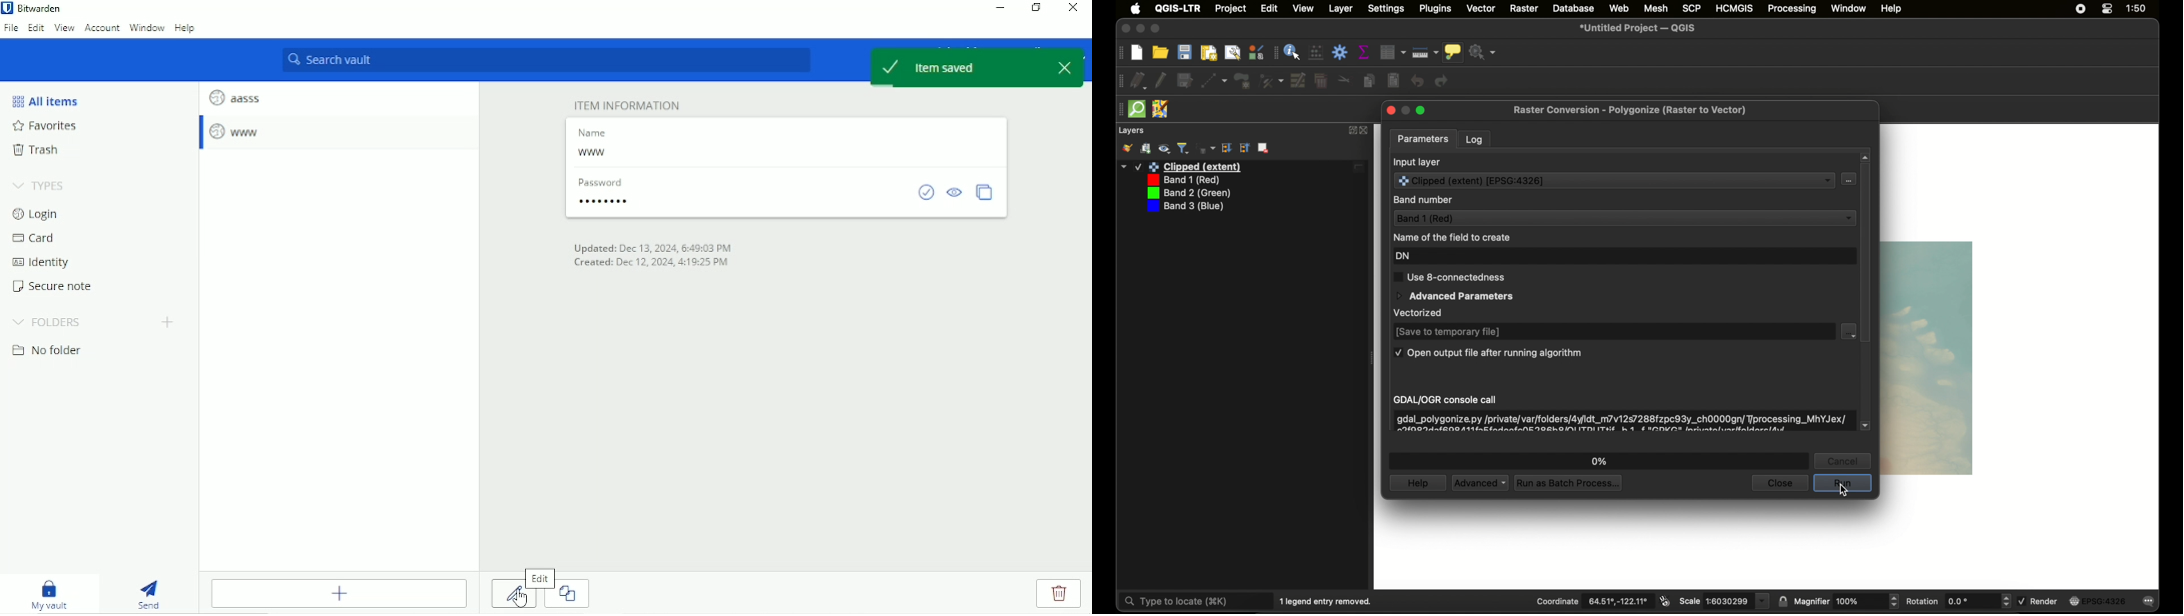 The image size is (2184, 616). What do you see at coordinates (65, 29) in the screenshot?
I see `View` at bounding box center [65, 29].